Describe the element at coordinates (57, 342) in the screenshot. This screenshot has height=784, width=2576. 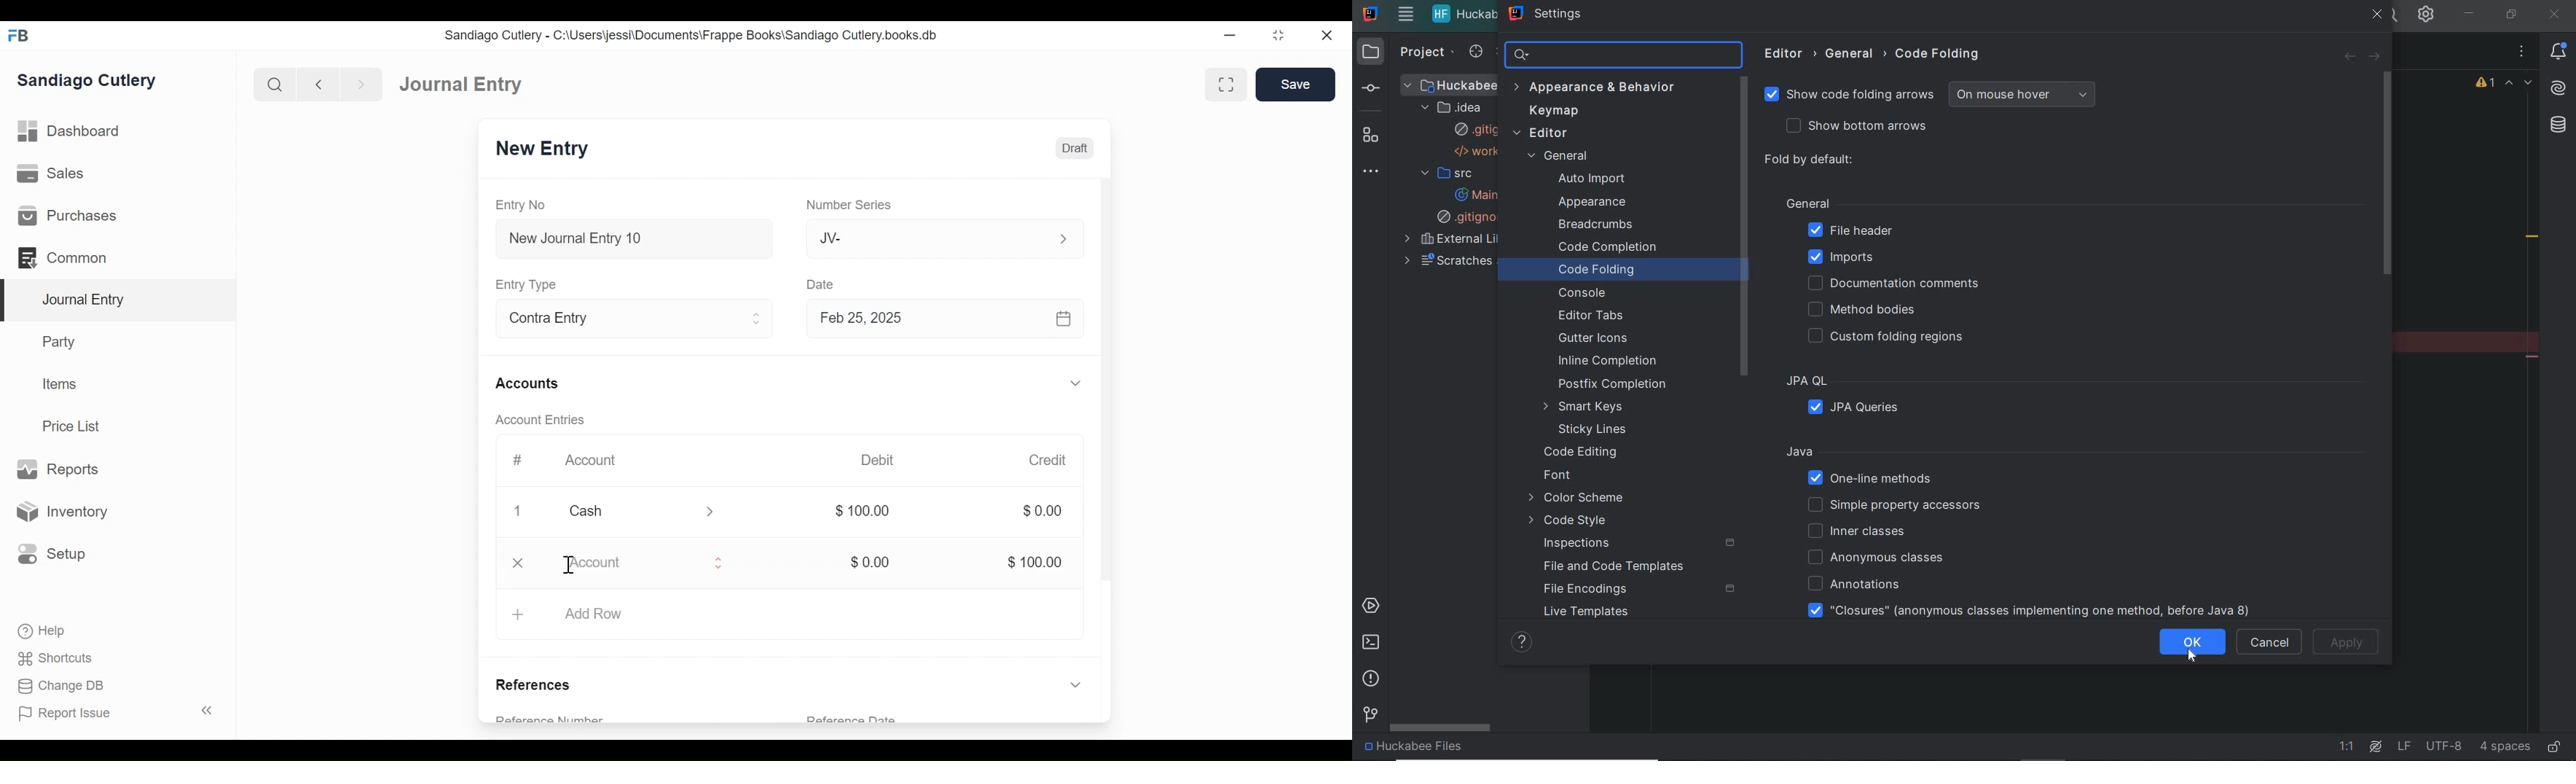
I see `Party` at that location.